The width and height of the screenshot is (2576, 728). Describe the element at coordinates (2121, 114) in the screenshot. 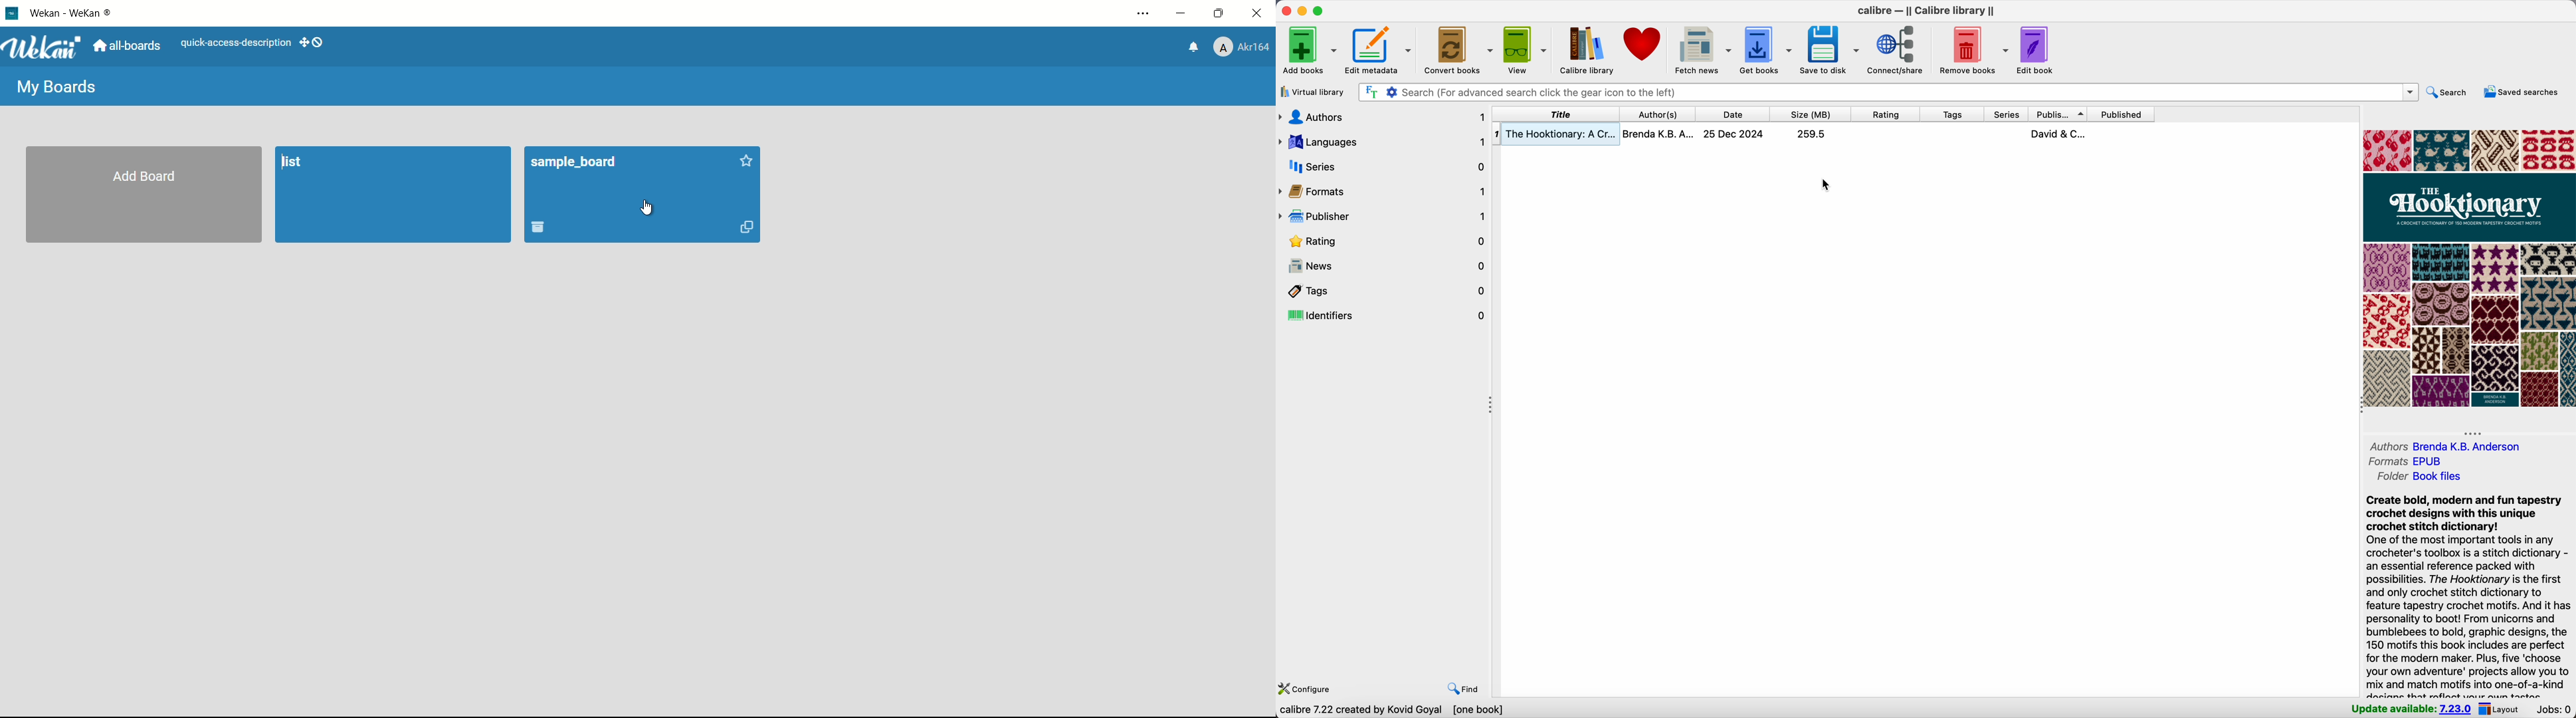

I see `published` at that location.